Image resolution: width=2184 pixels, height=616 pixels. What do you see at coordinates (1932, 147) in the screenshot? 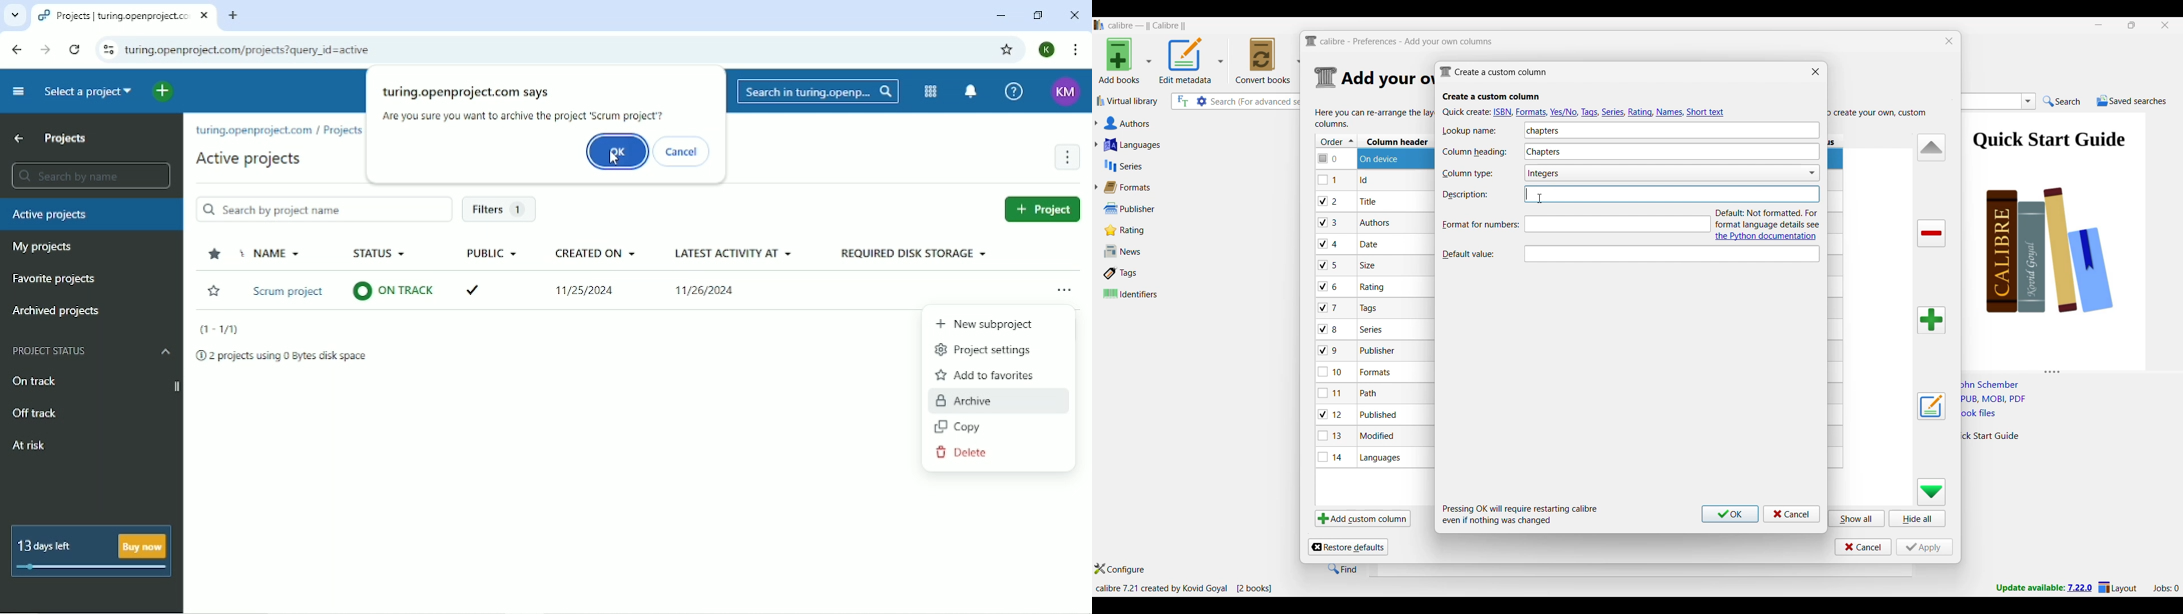
I see `Move row up` at bounding box center [1932, 147].